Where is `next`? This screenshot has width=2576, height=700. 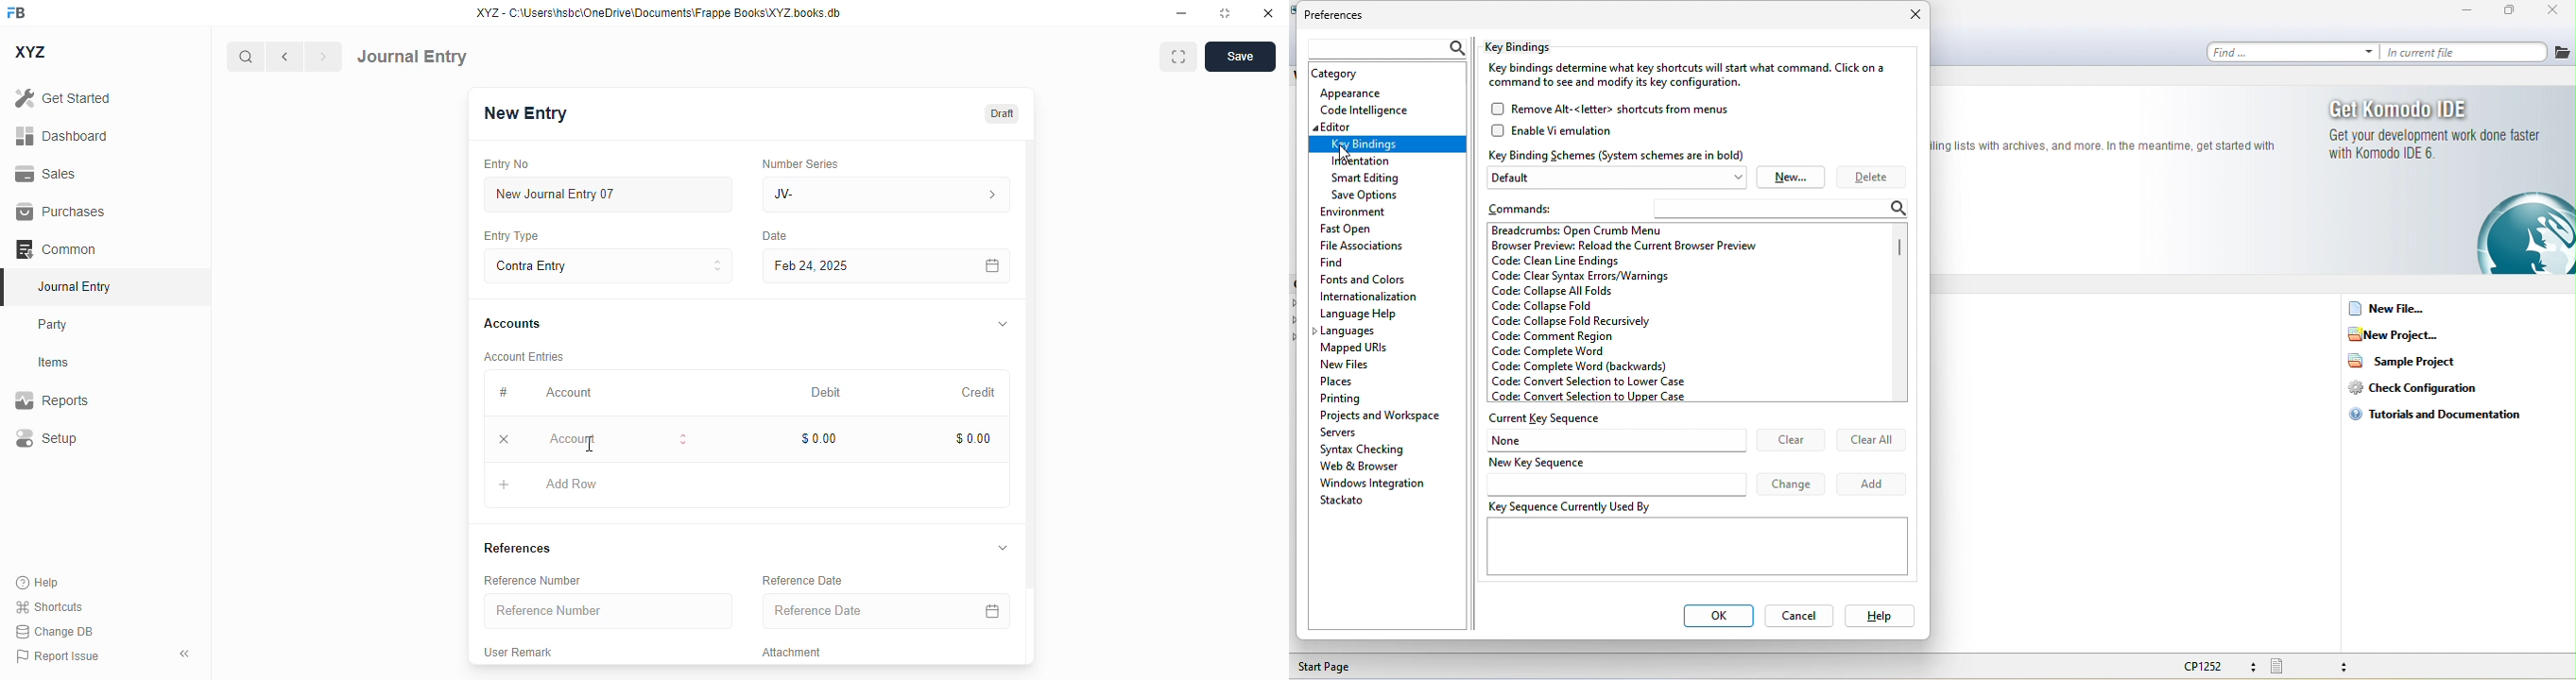
next is located at coordinates (324, 57).